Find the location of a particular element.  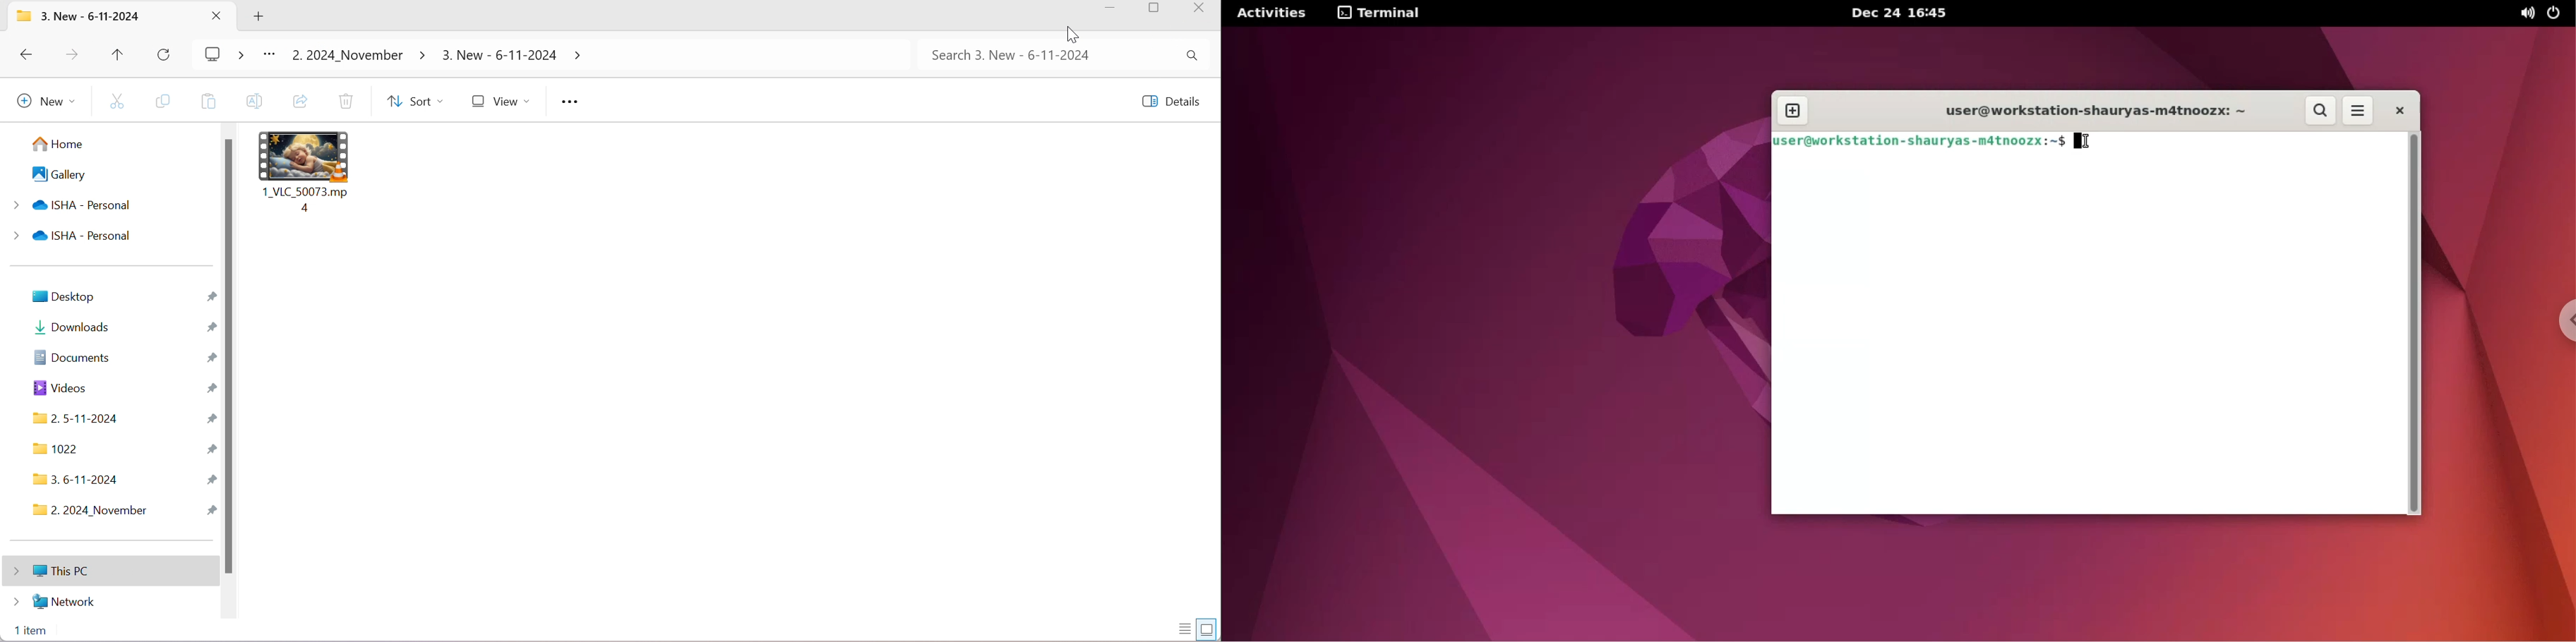

Add new tab is located at coordinates (258, 18).